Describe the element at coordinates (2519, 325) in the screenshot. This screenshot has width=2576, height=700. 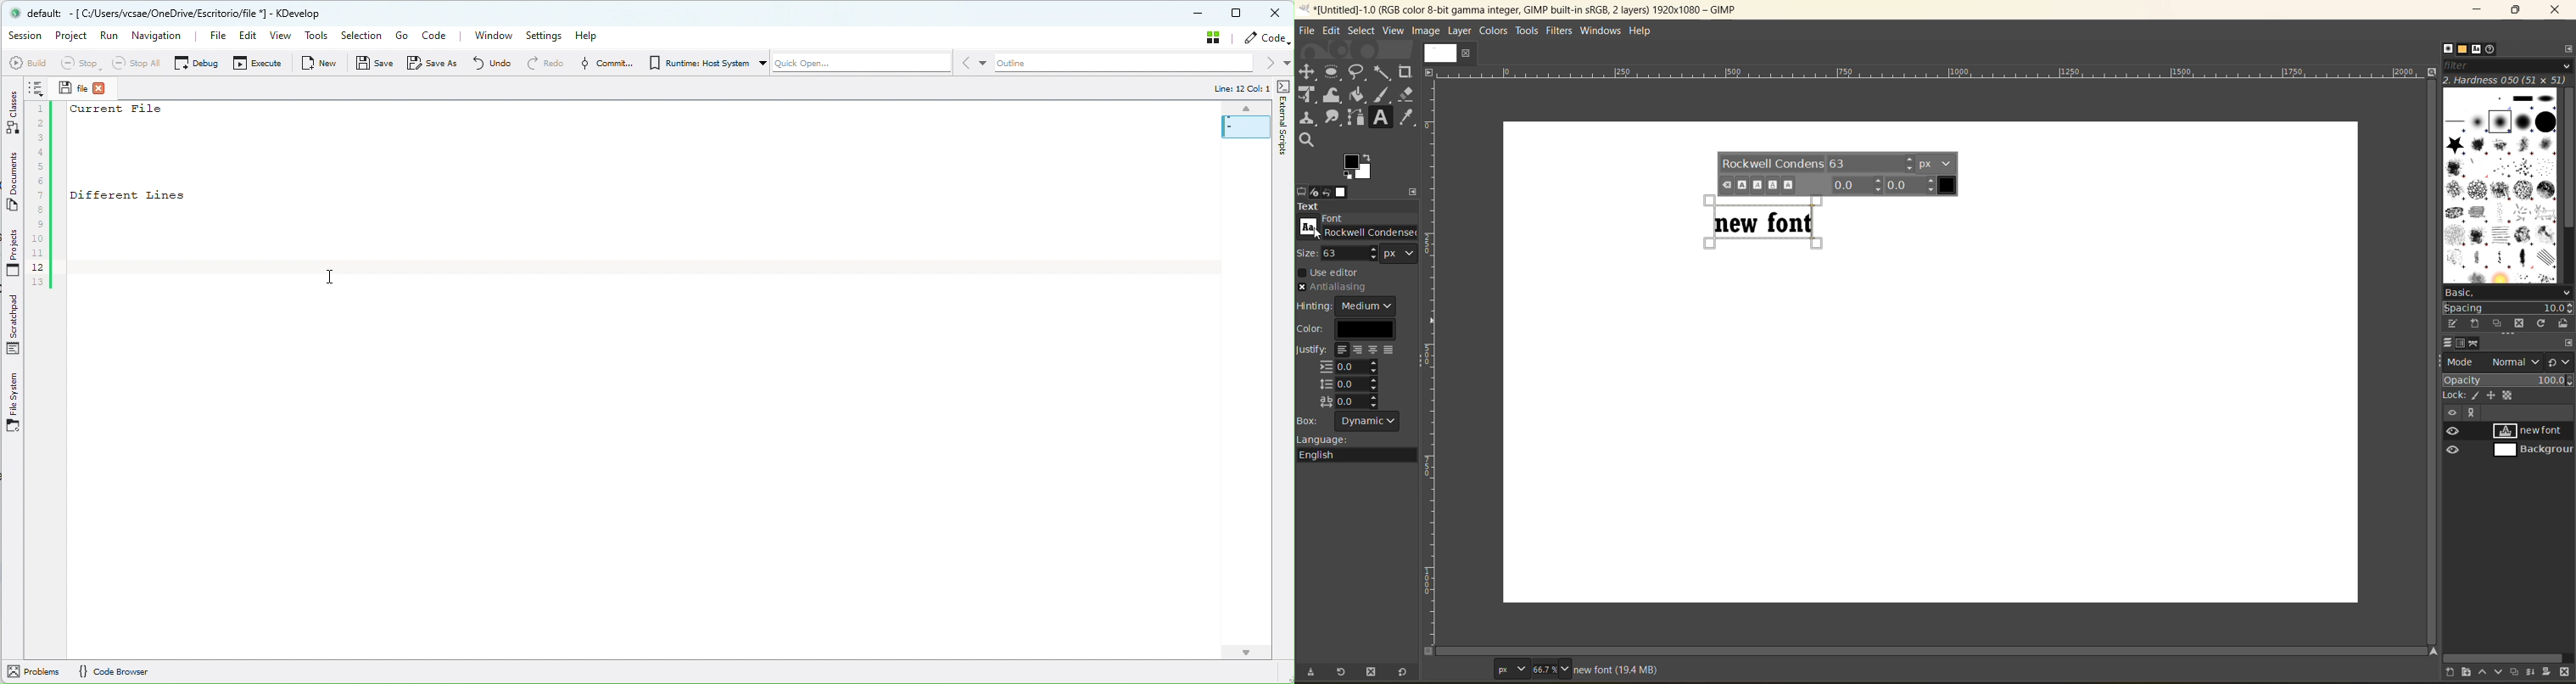
I see `delete this brush` at that location.